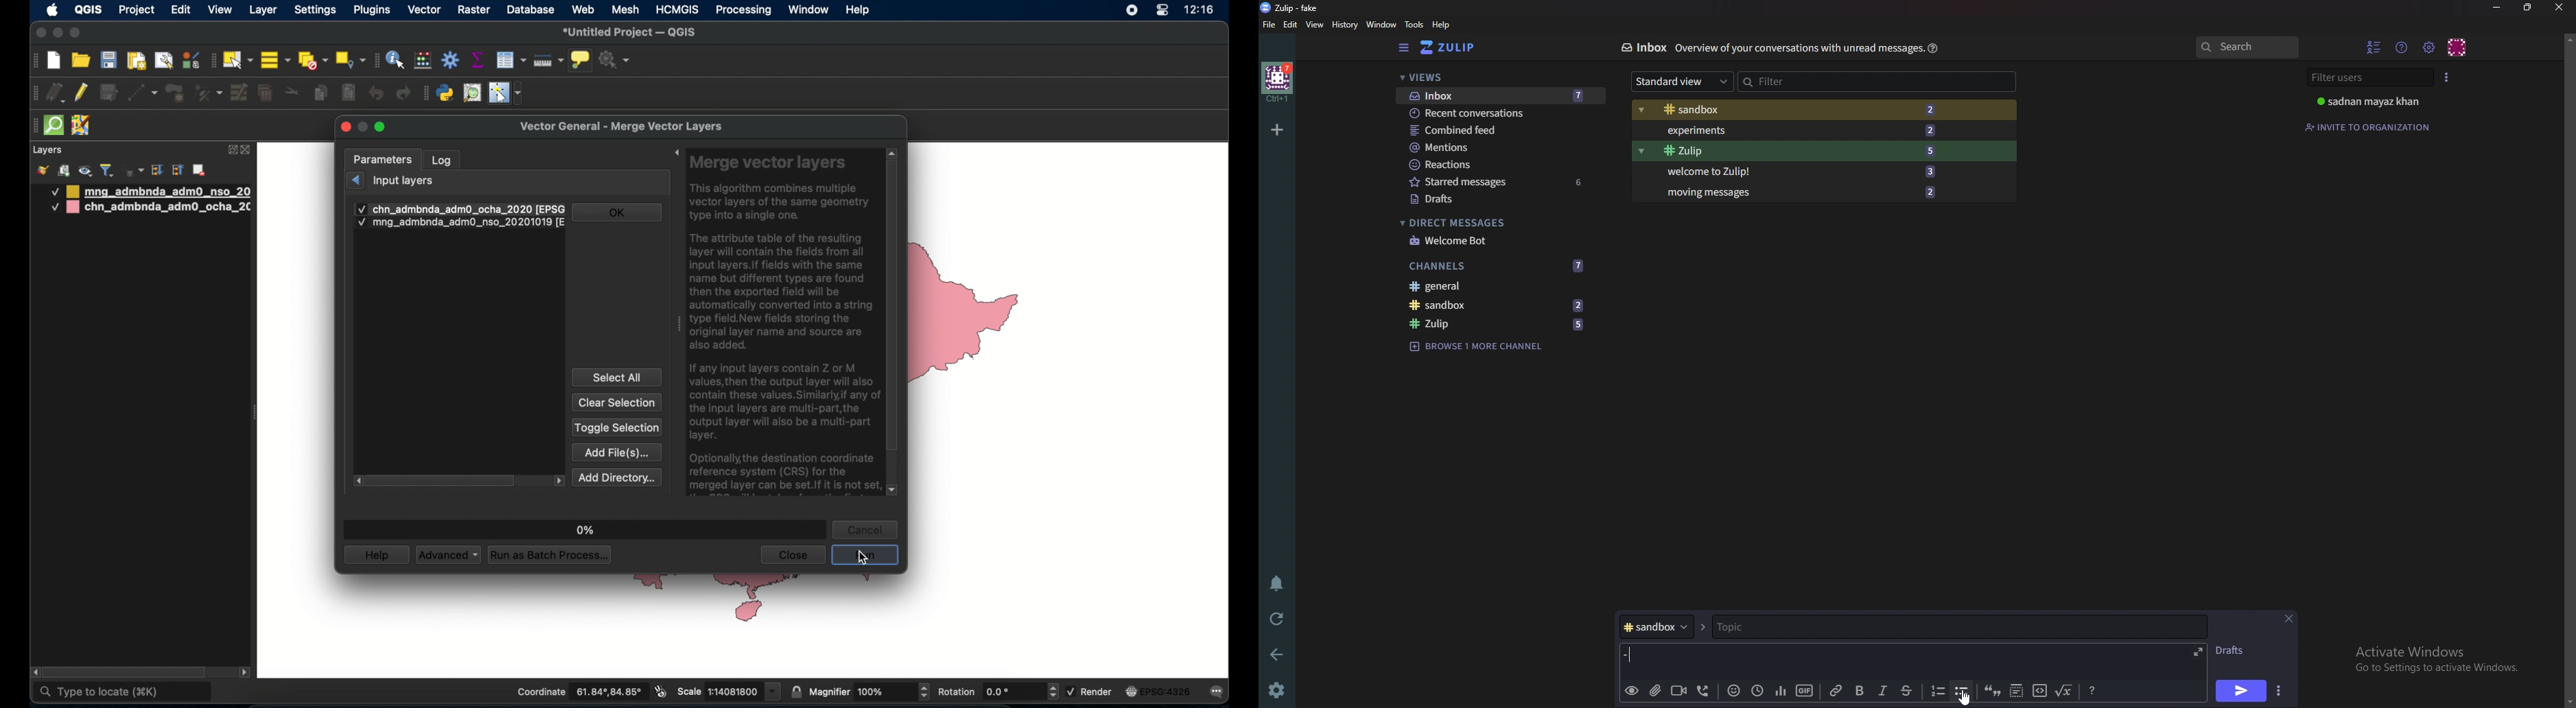 The width and height of the screenshot is (2576, 728). I want to click on Zulip, so click(1797, 151).